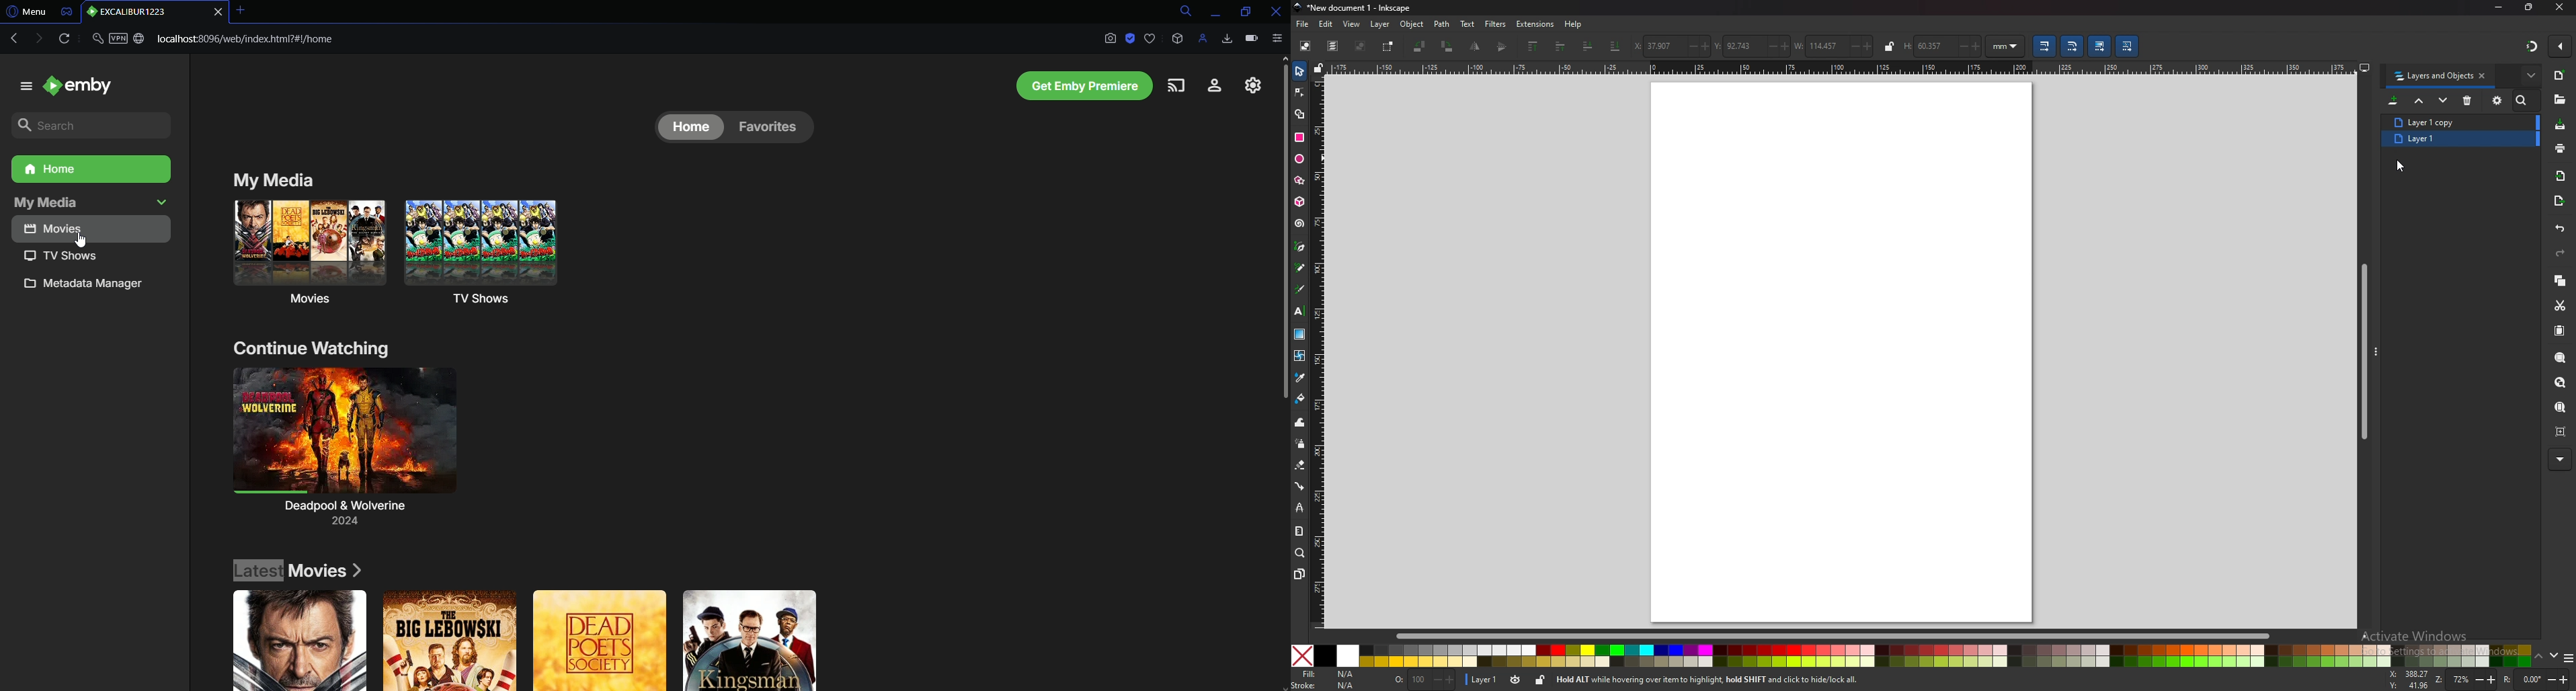 This screenshot has height=700, width=2576. I want to click on white, so click(1348, 656).